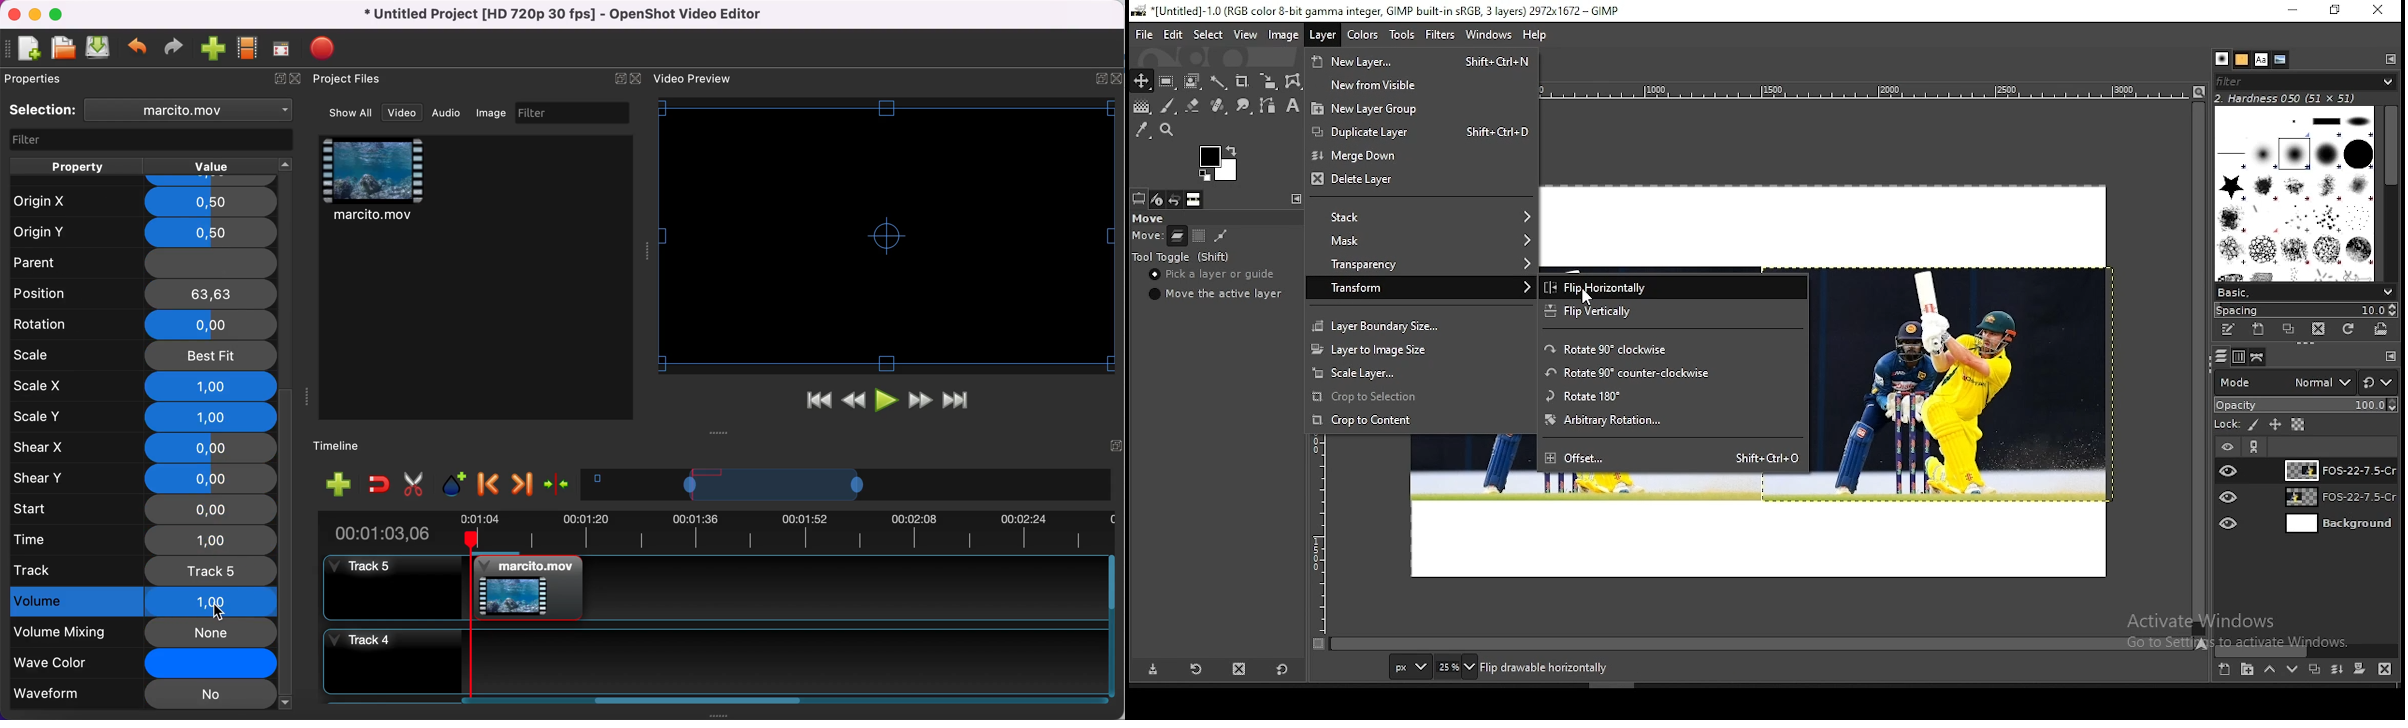 This screenshot has width=2408, height=728. I want to click on open brush as image, so click(2383, 329).